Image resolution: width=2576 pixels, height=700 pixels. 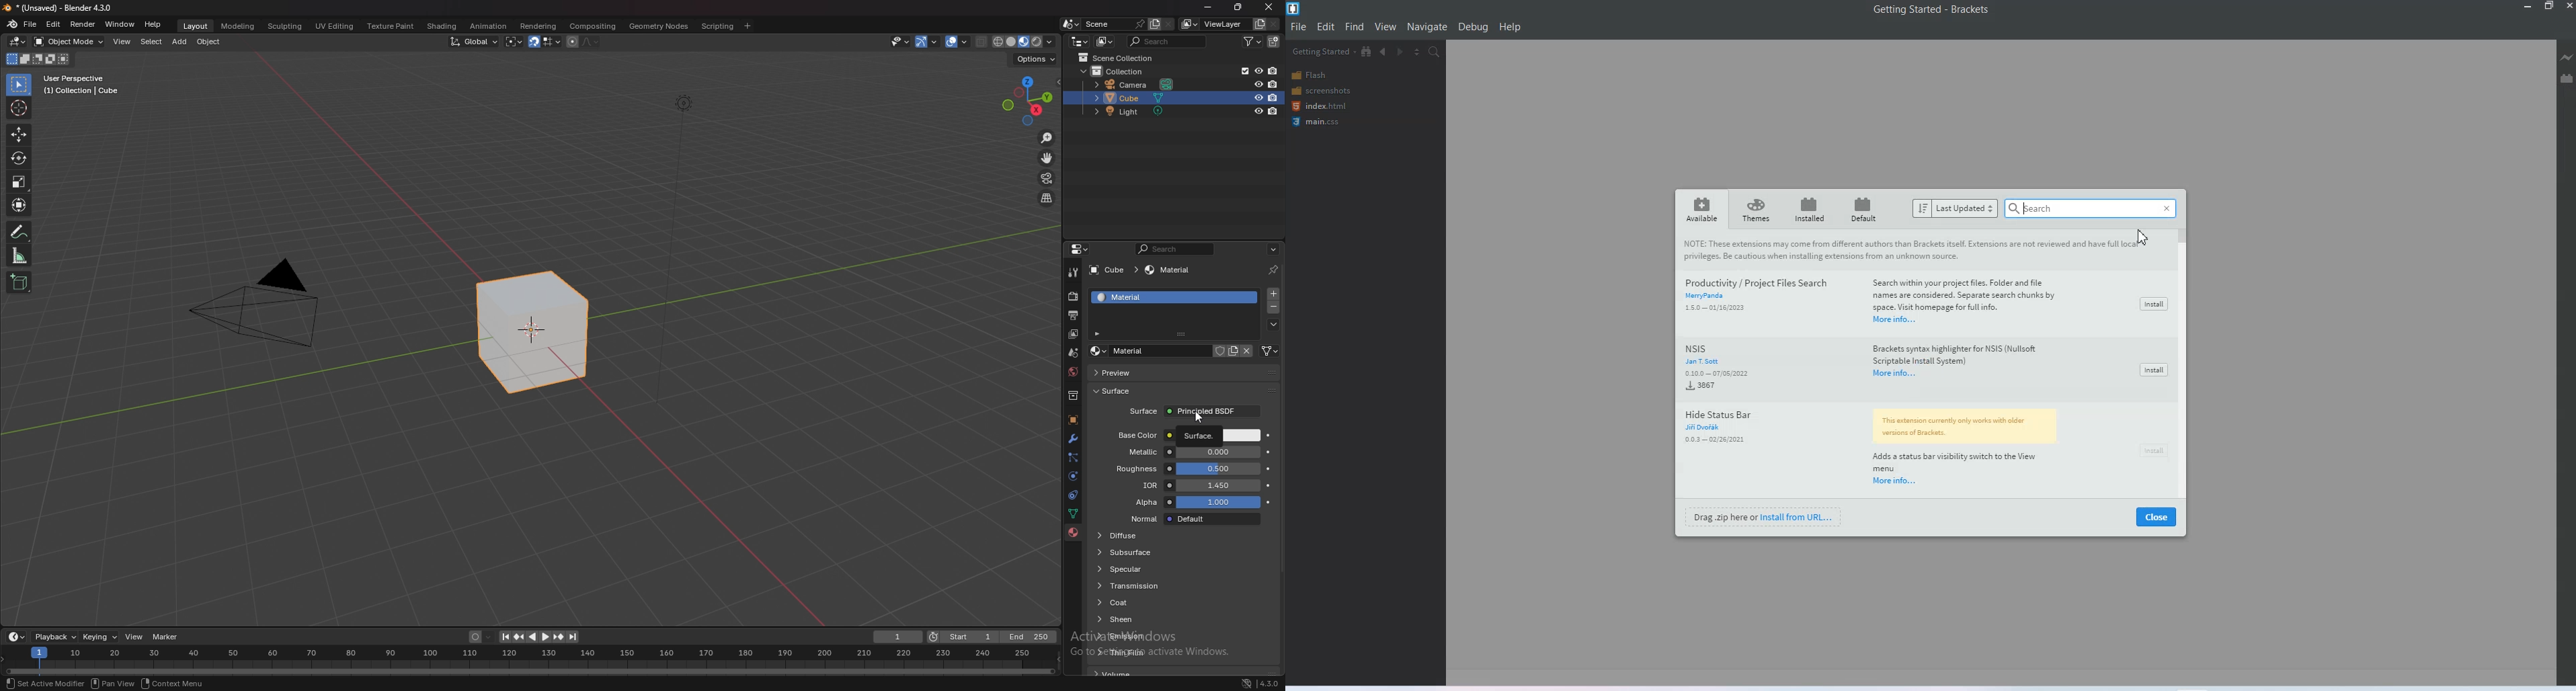 What do you see at coordinates (1963, 354) in the screenshot?
I see `Brackets syntax highlighter for NSIS` at bounding box center [1963, 354].